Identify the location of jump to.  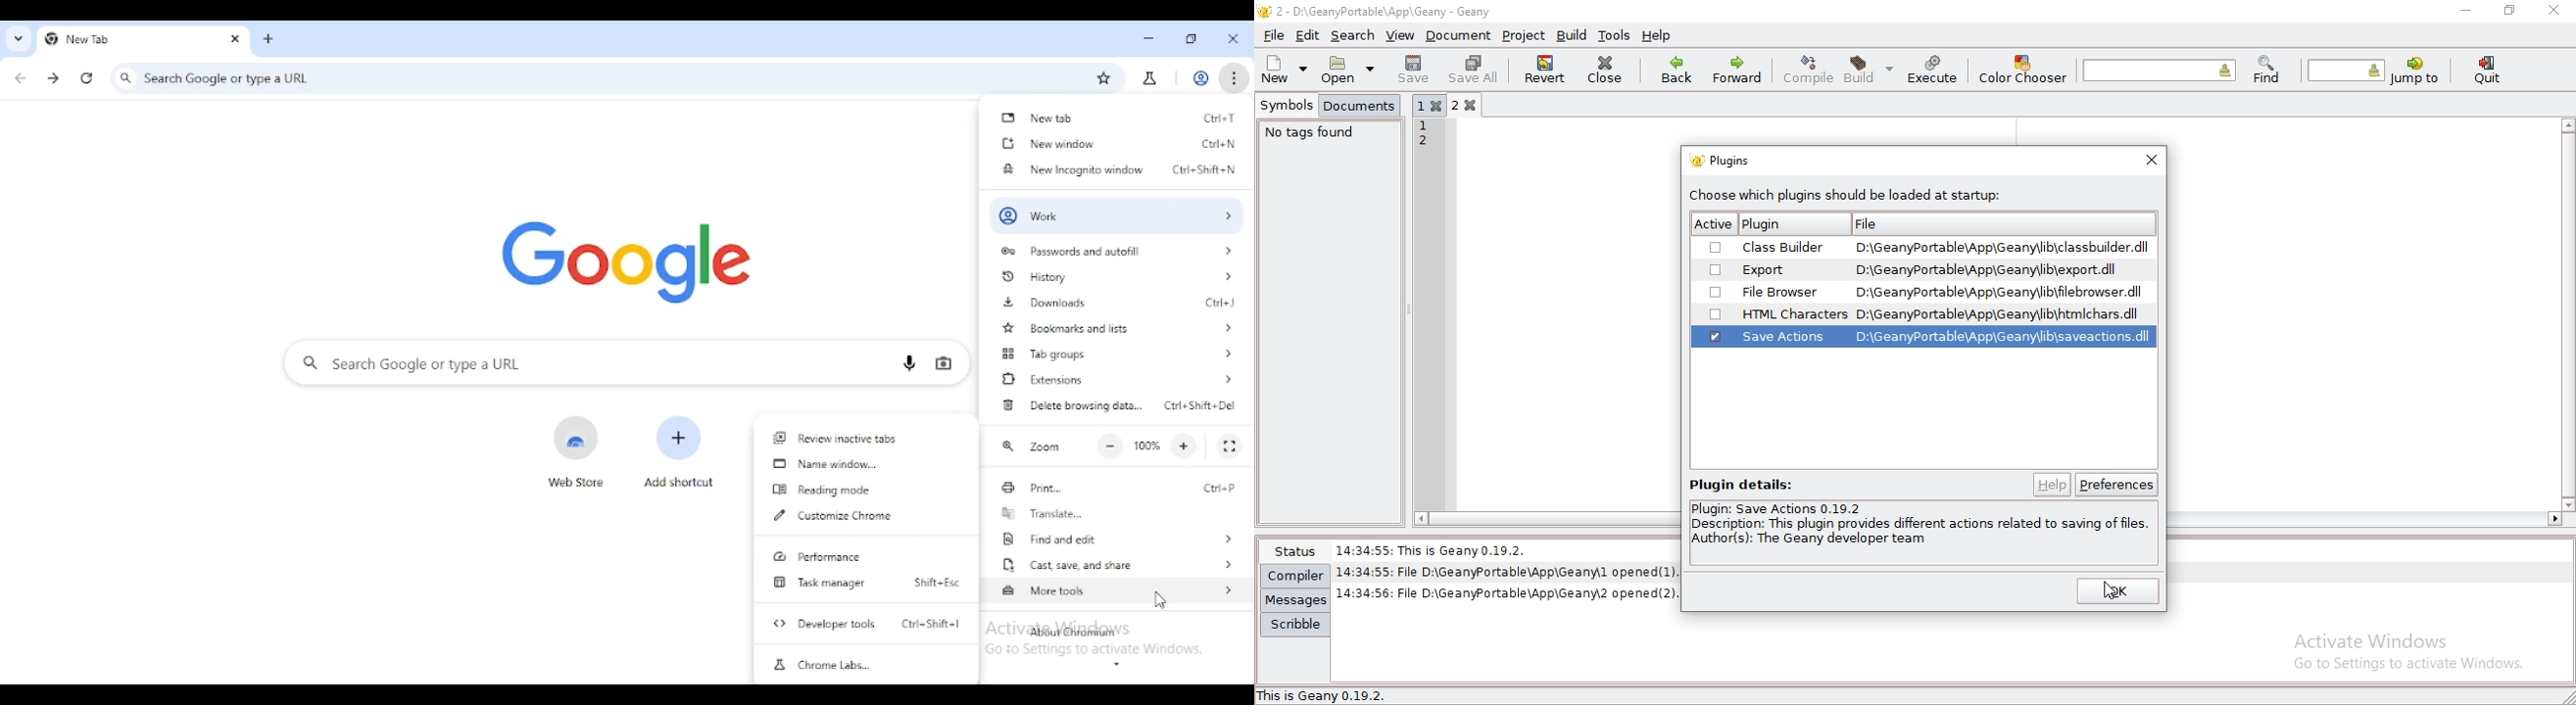
(2413, 72).